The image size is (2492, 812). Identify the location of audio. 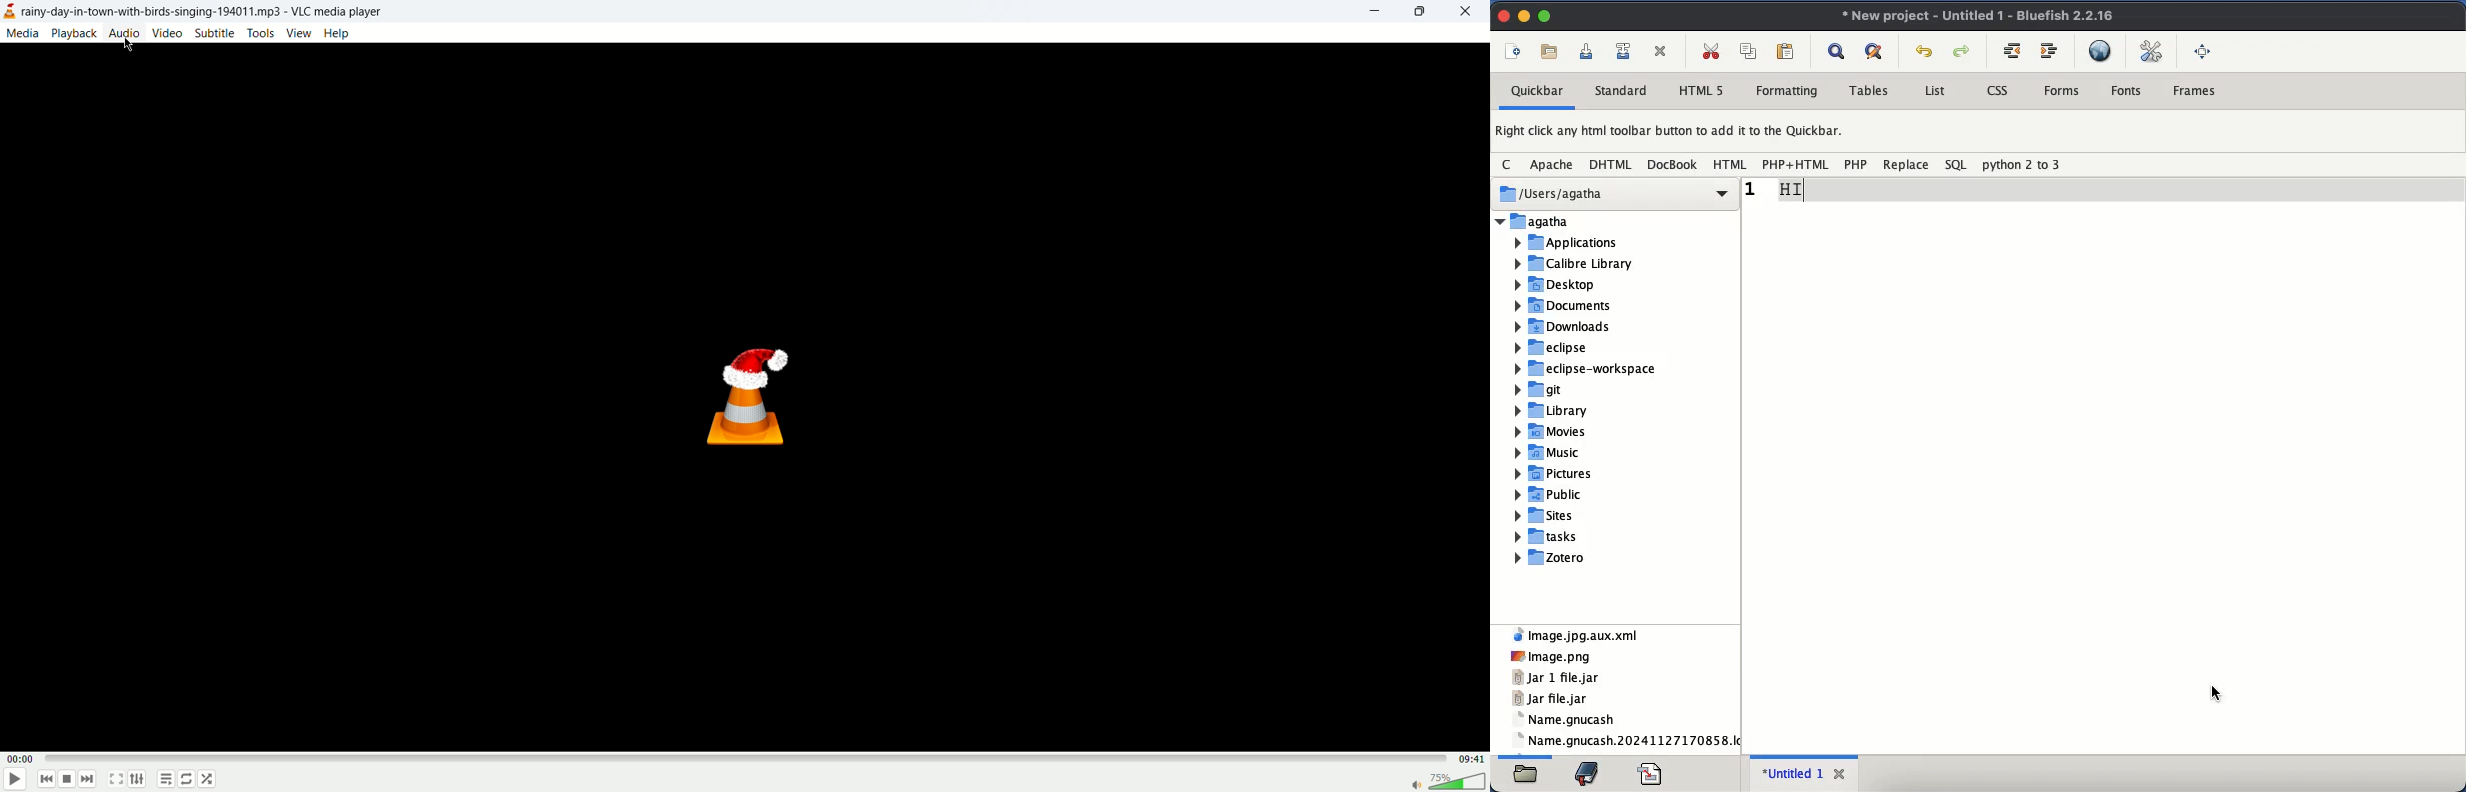
(124, 34).